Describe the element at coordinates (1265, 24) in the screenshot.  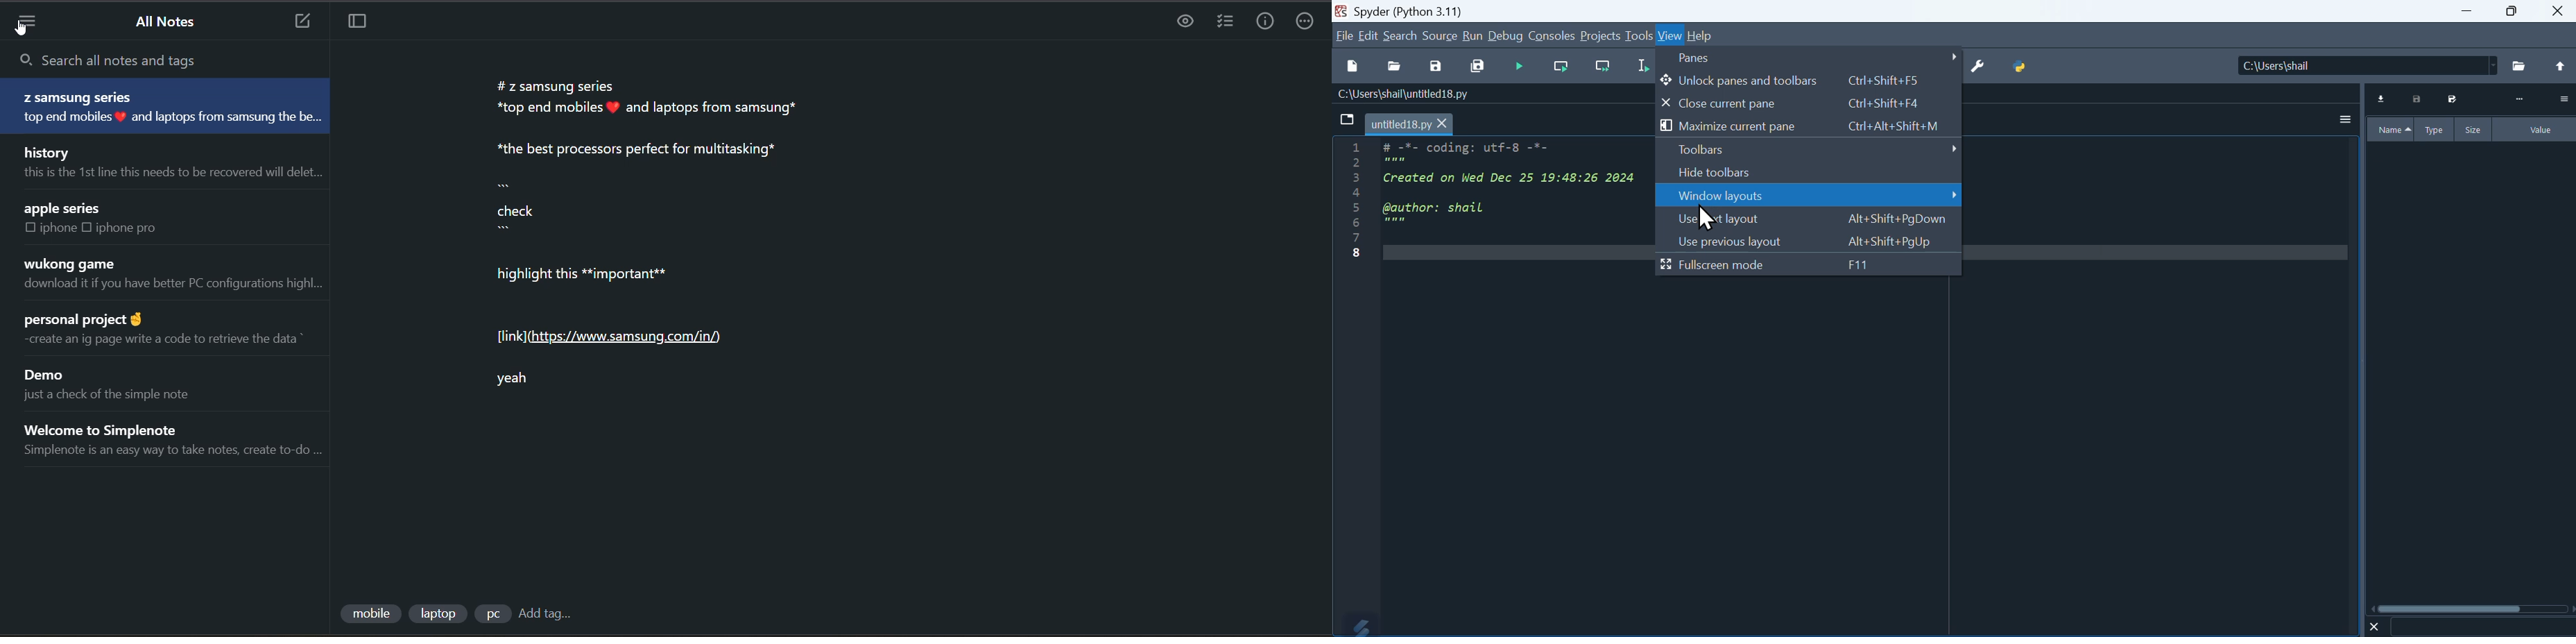
I see `info` at that location.